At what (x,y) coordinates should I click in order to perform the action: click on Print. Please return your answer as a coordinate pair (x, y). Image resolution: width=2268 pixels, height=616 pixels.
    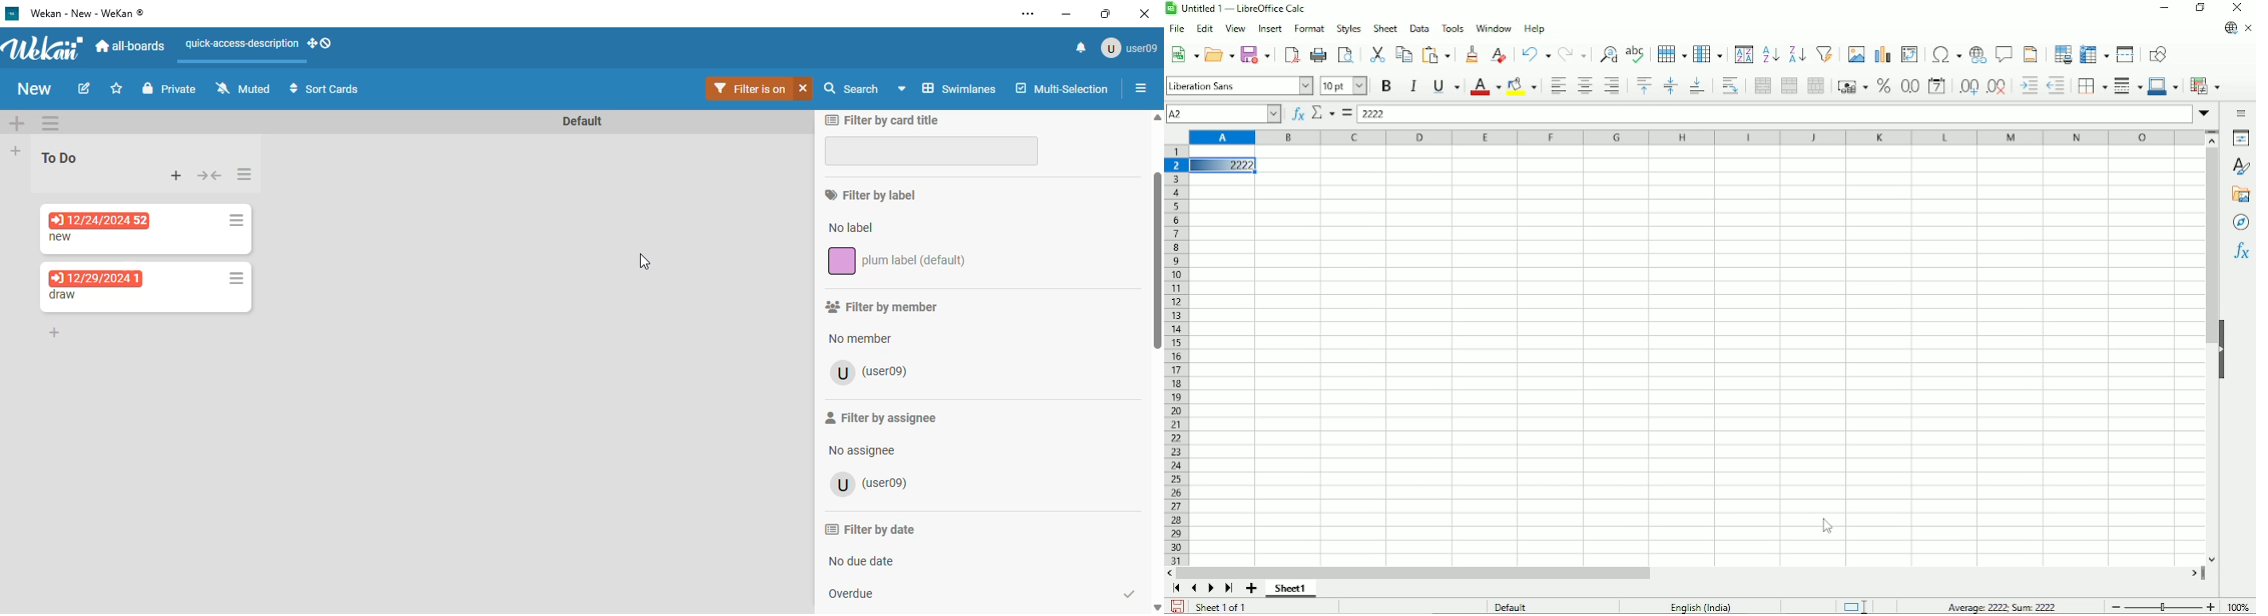
    Looking at the image, I should click on (1318, 55).